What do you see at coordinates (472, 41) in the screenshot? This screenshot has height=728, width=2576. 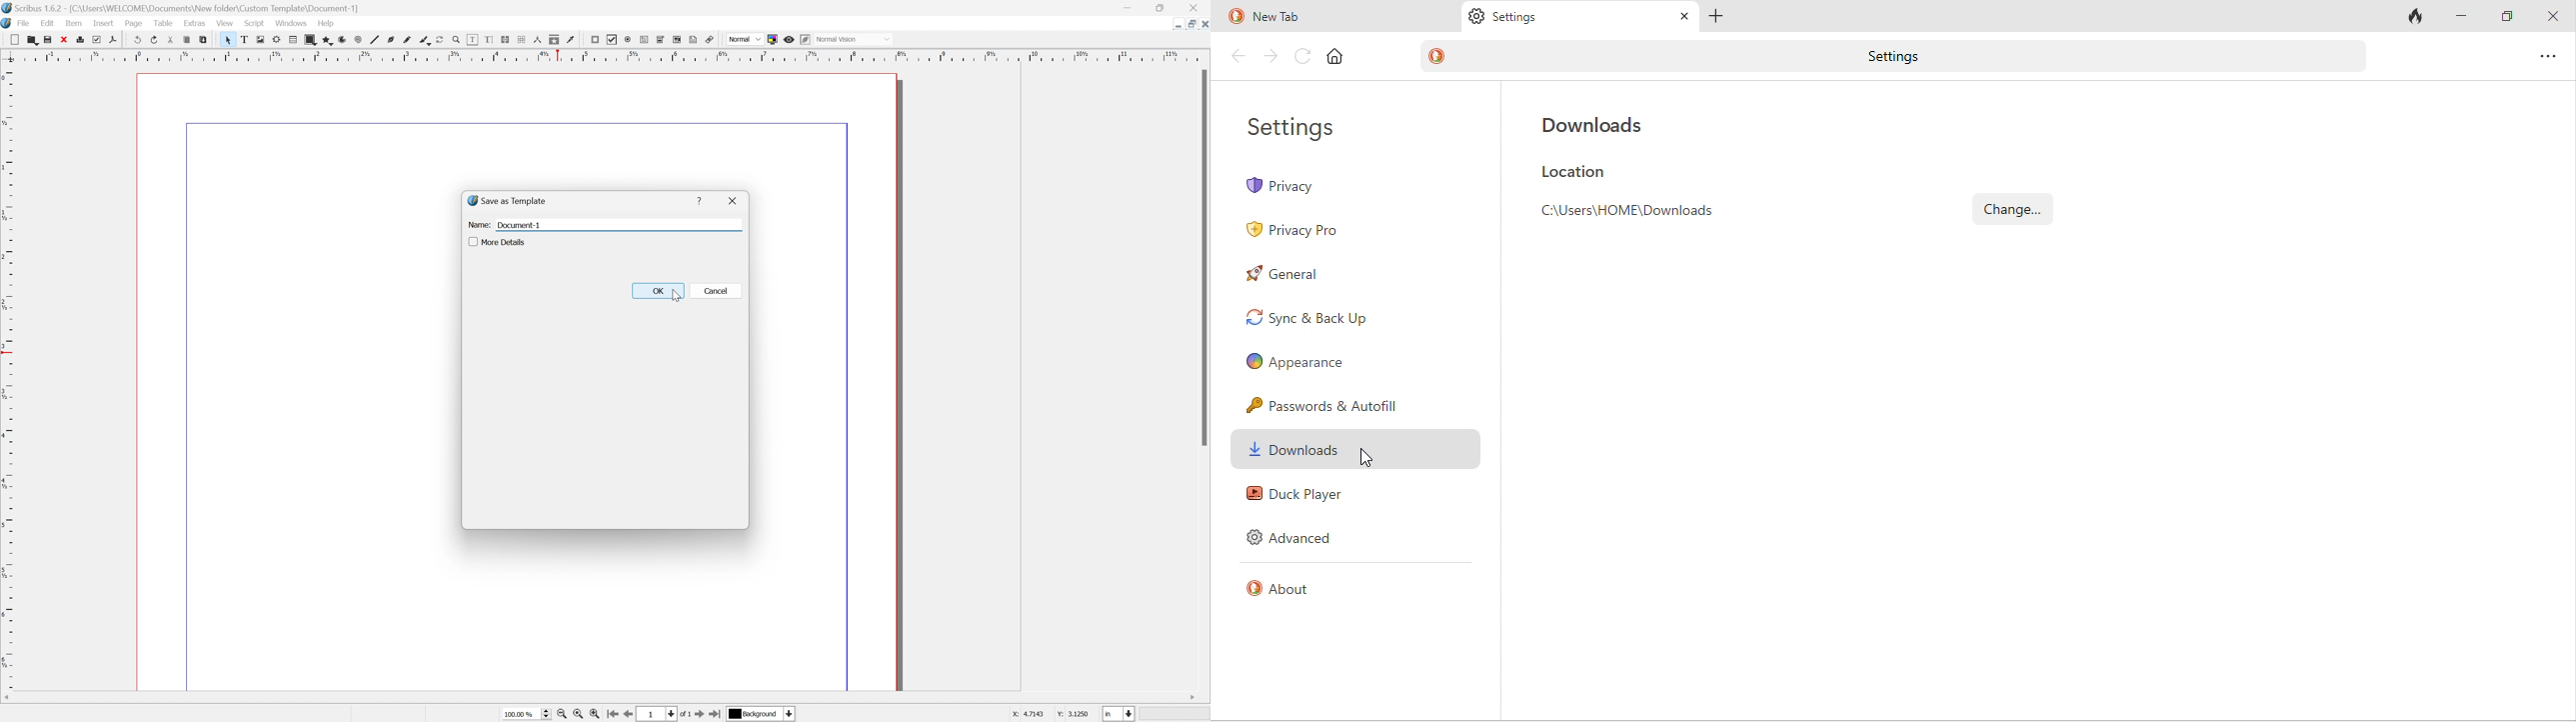 I see `edit contents of frame` at bounding box center [472, 41].